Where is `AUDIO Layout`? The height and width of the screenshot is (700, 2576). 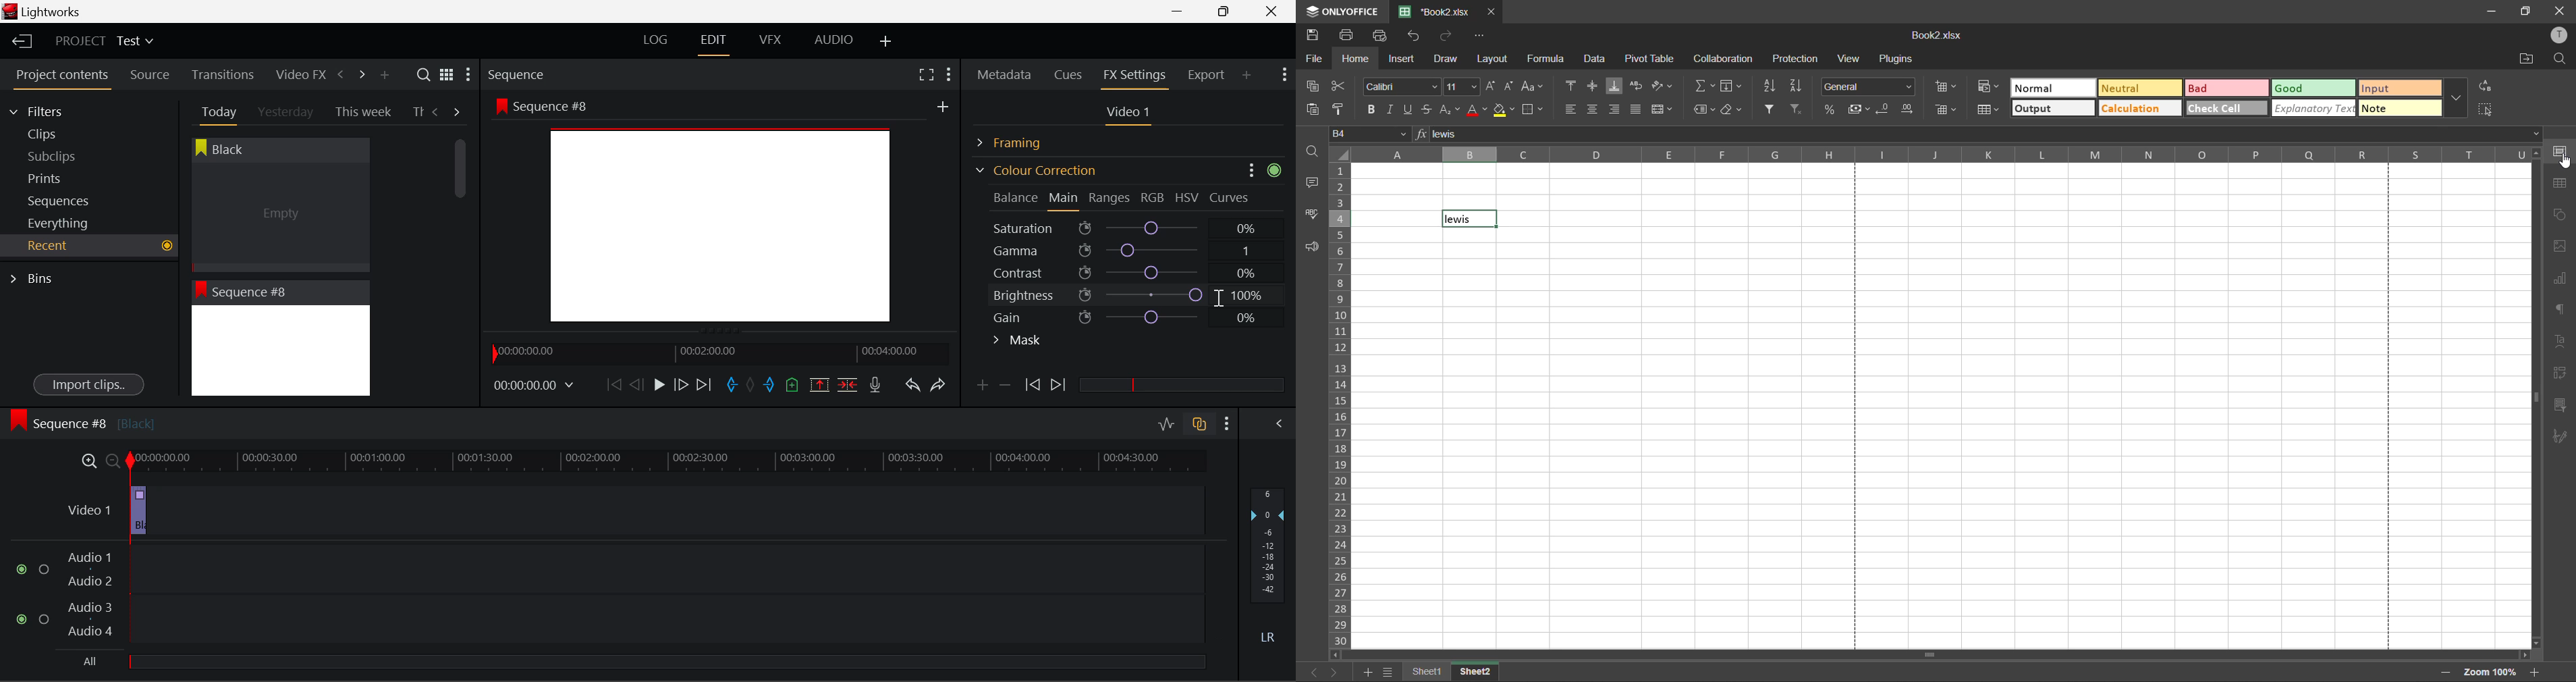 AUDIO Layout is located at coordinates (833, 39).